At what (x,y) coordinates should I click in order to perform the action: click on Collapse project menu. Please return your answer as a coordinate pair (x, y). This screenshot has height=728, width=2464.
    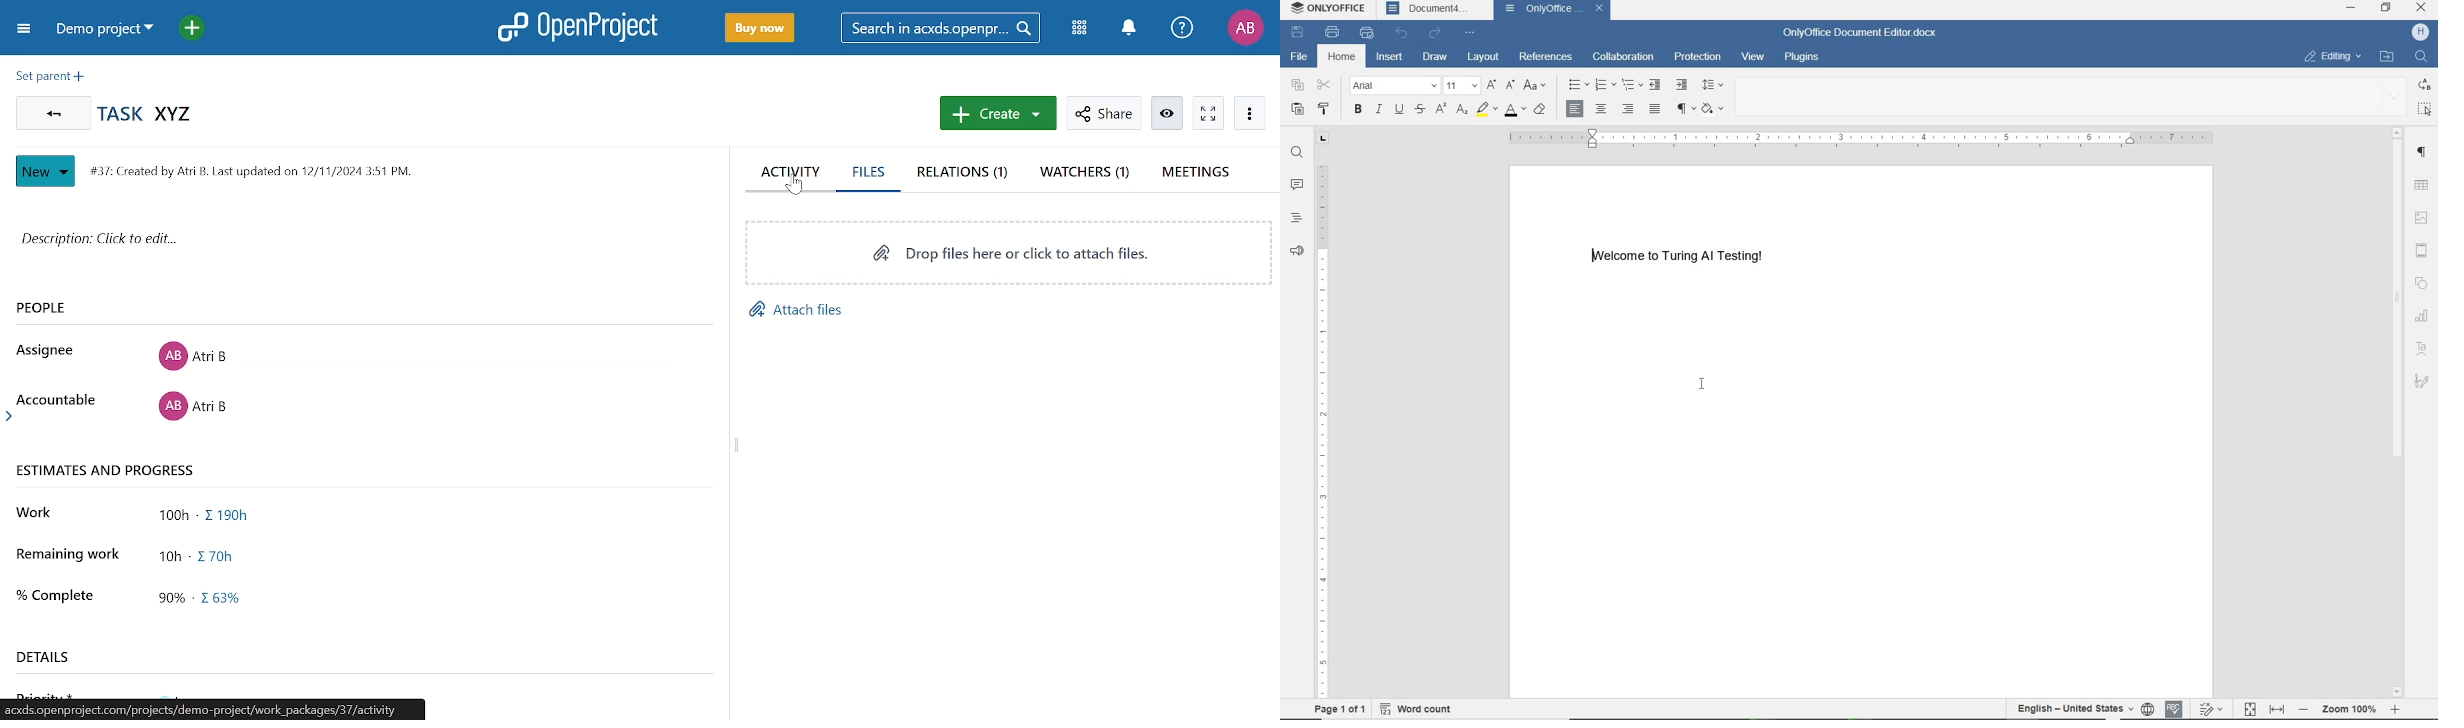
    Looking at the image, I should click on (20, 31).